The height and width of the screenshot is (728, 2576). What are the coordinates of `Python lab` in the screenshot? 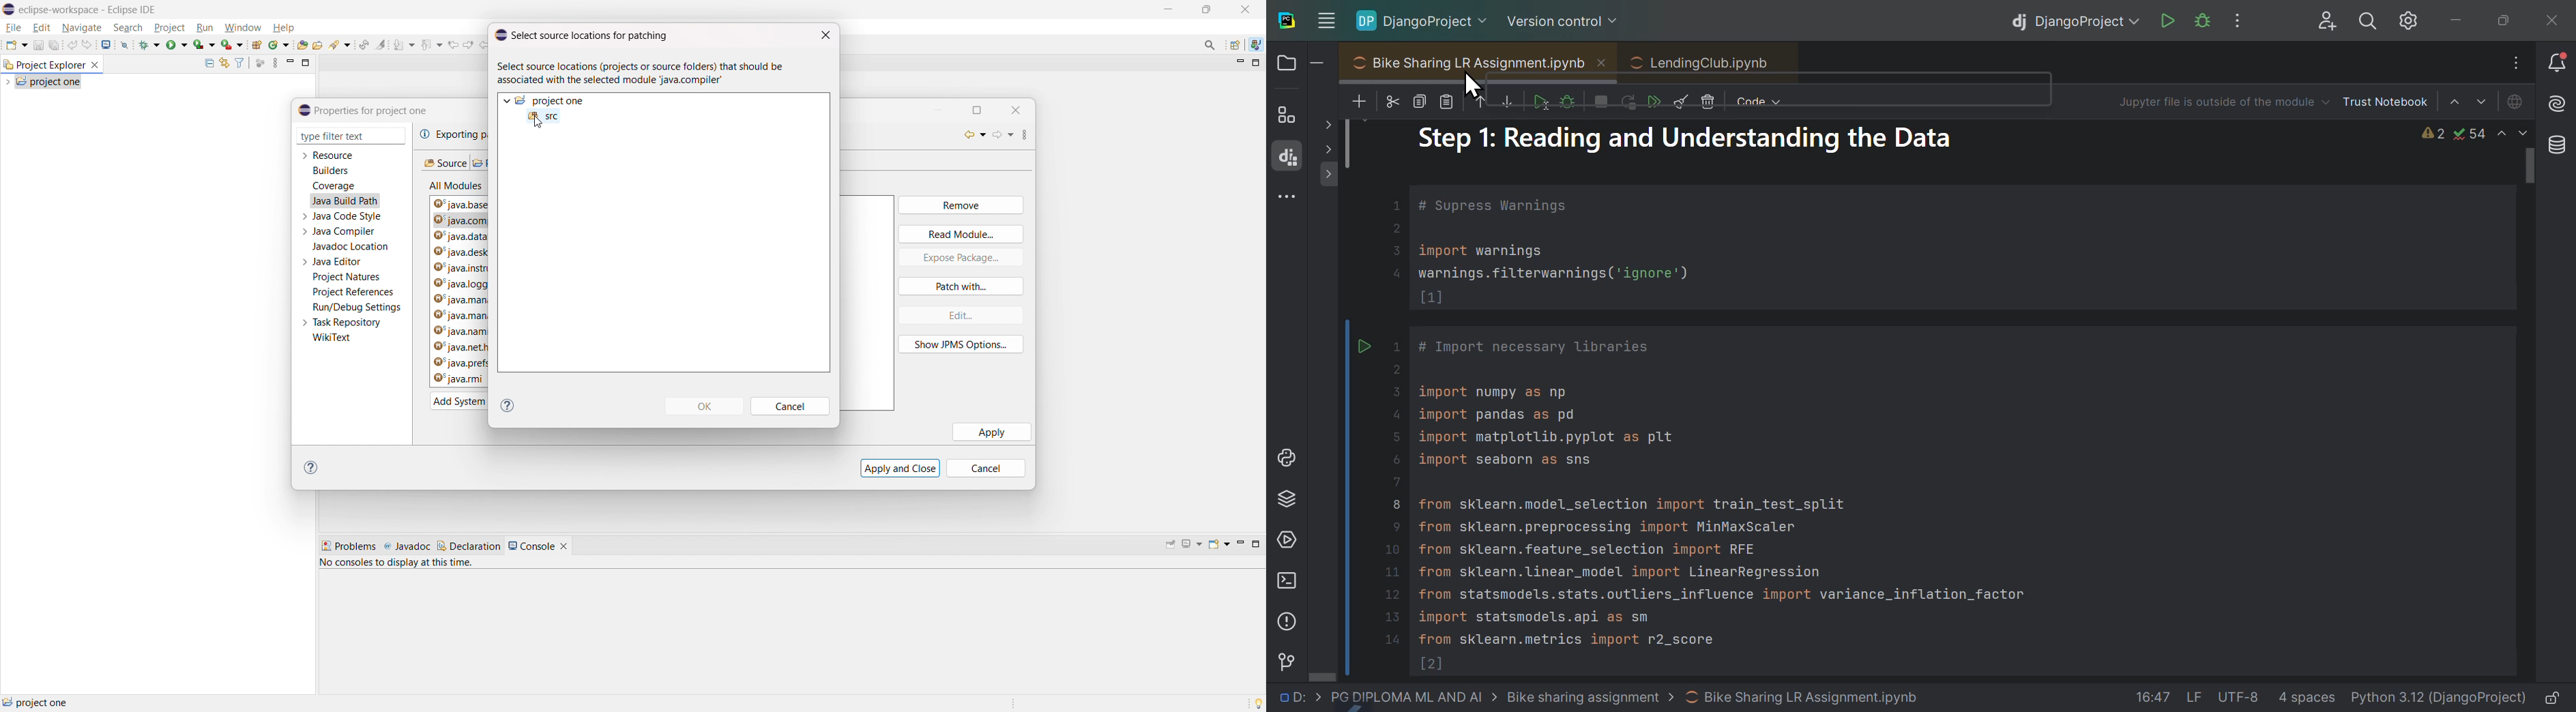 It's located at (1292, 451).